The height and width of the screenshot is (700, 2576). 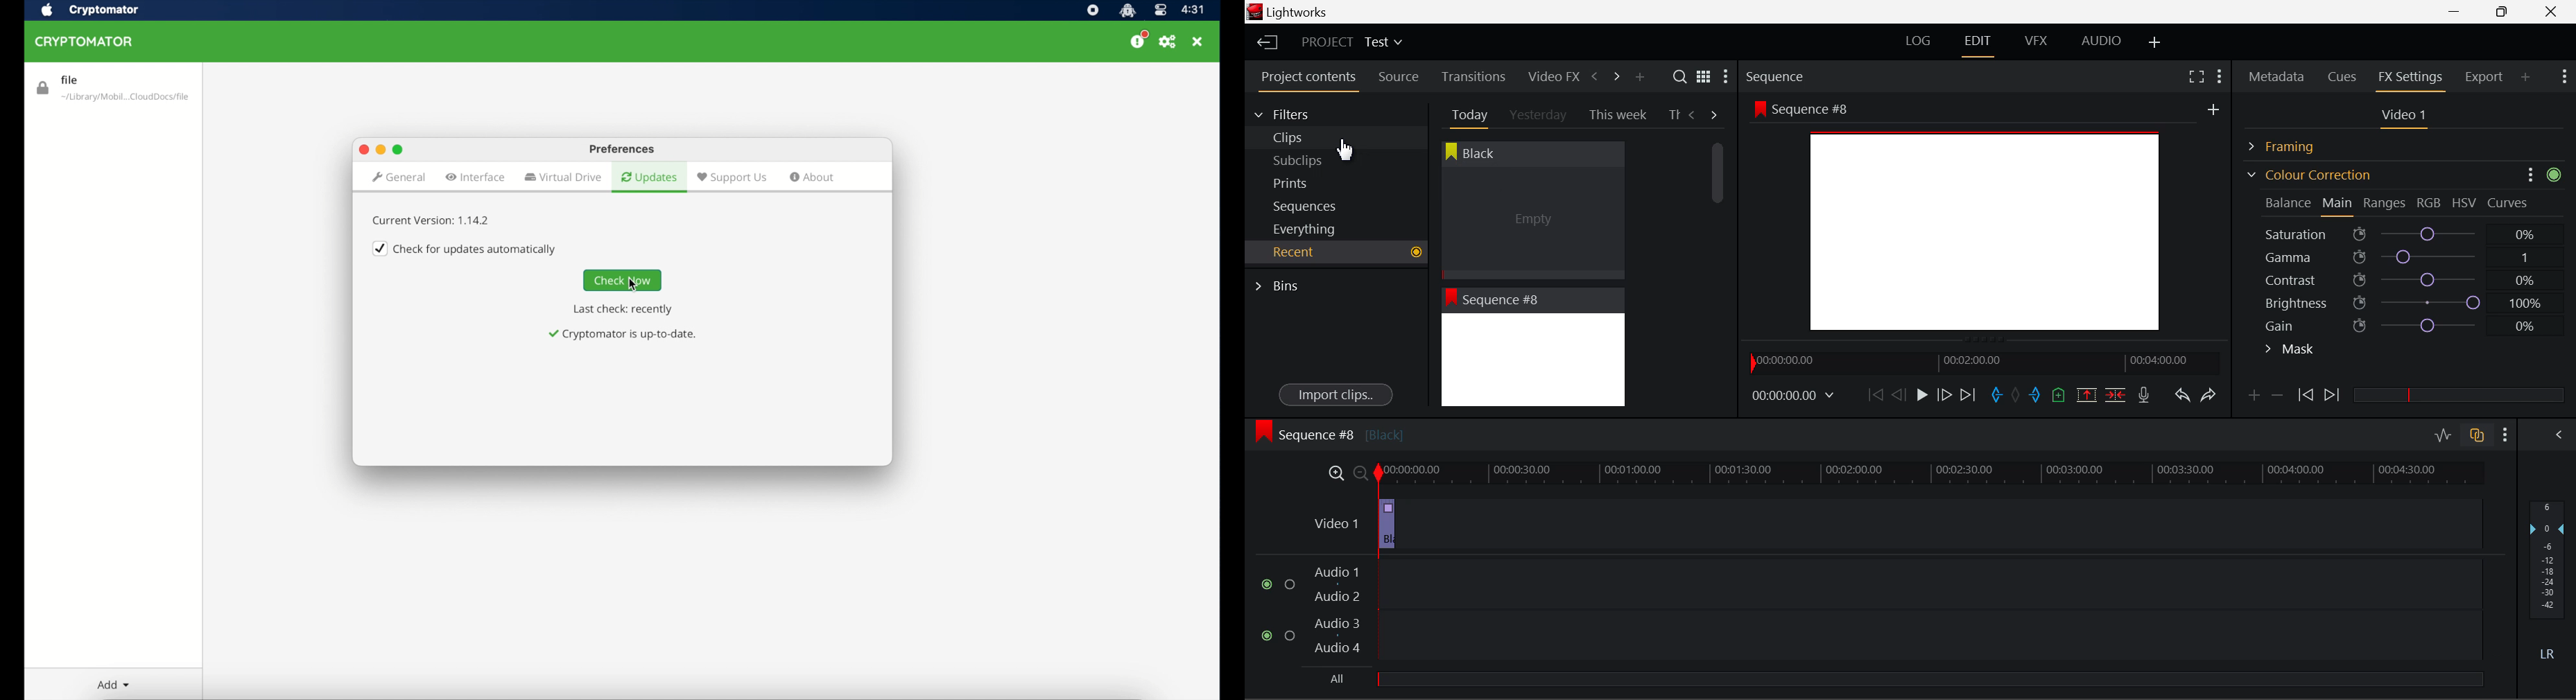 I want to click on Cursor on Clips, so click(x=1343, y=137).